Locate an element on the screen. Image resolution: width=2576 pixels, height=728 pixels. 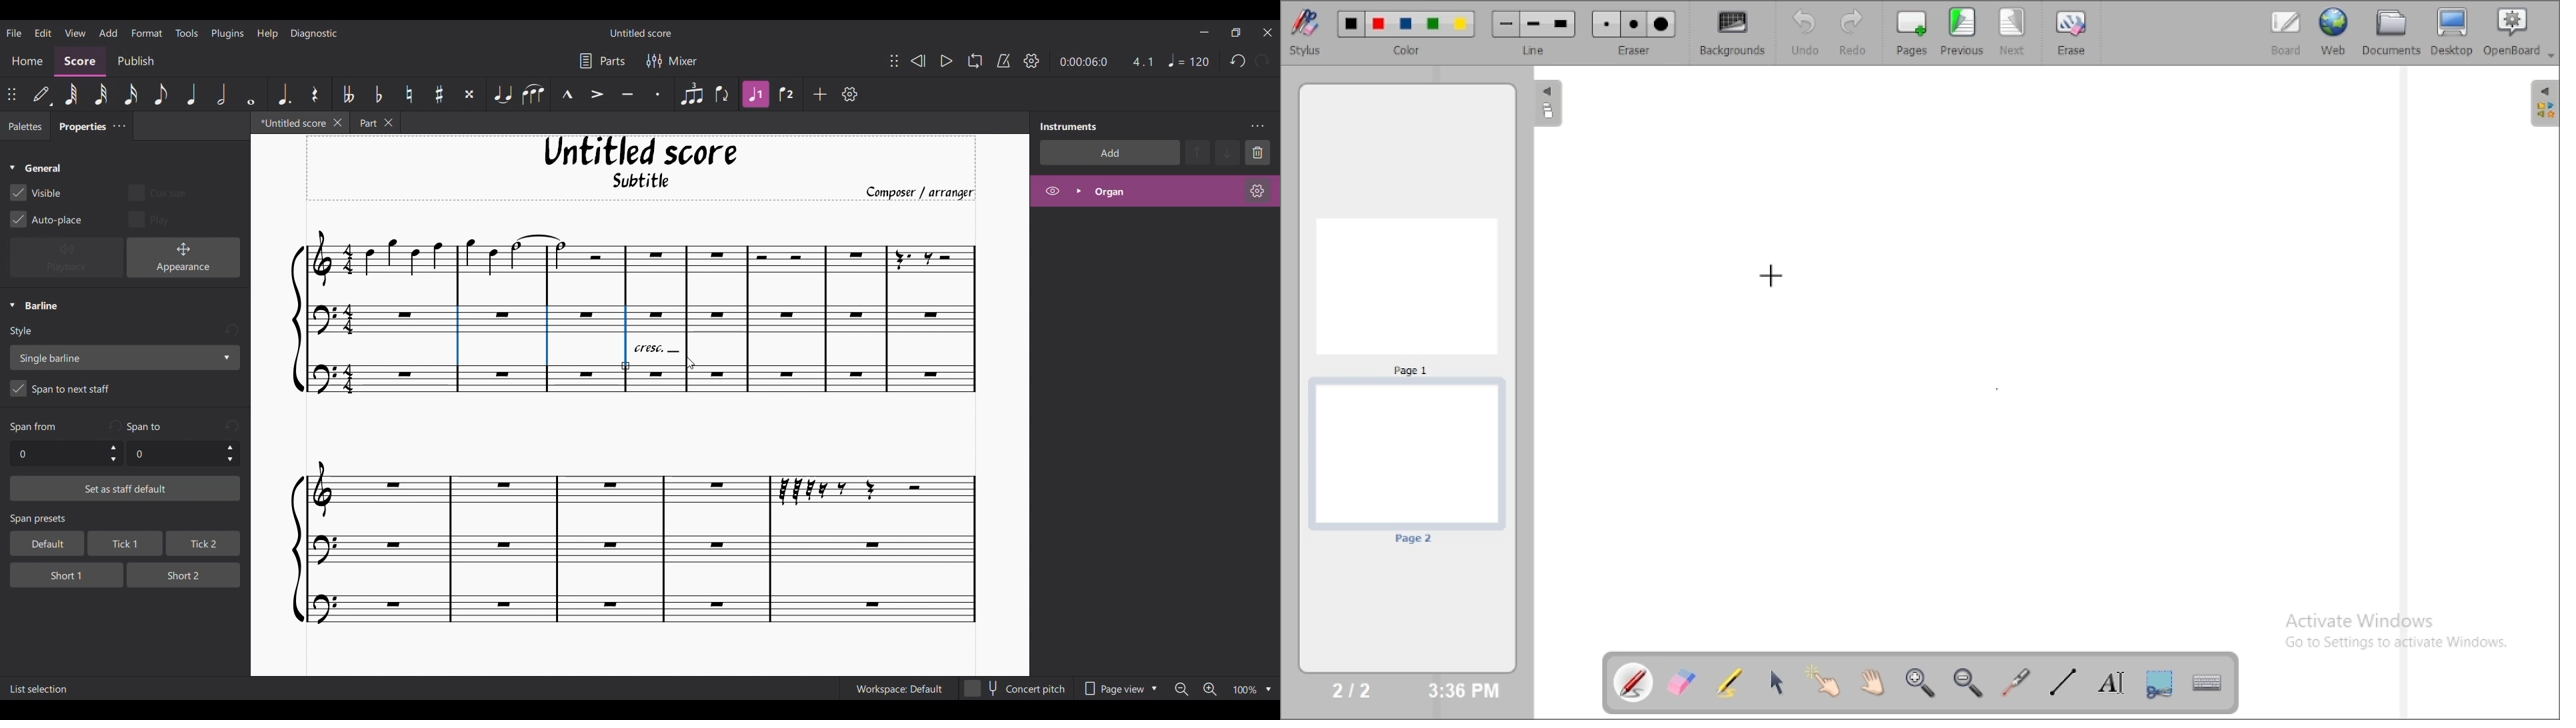
Composer/arranger is located at coordinates (926, 193).